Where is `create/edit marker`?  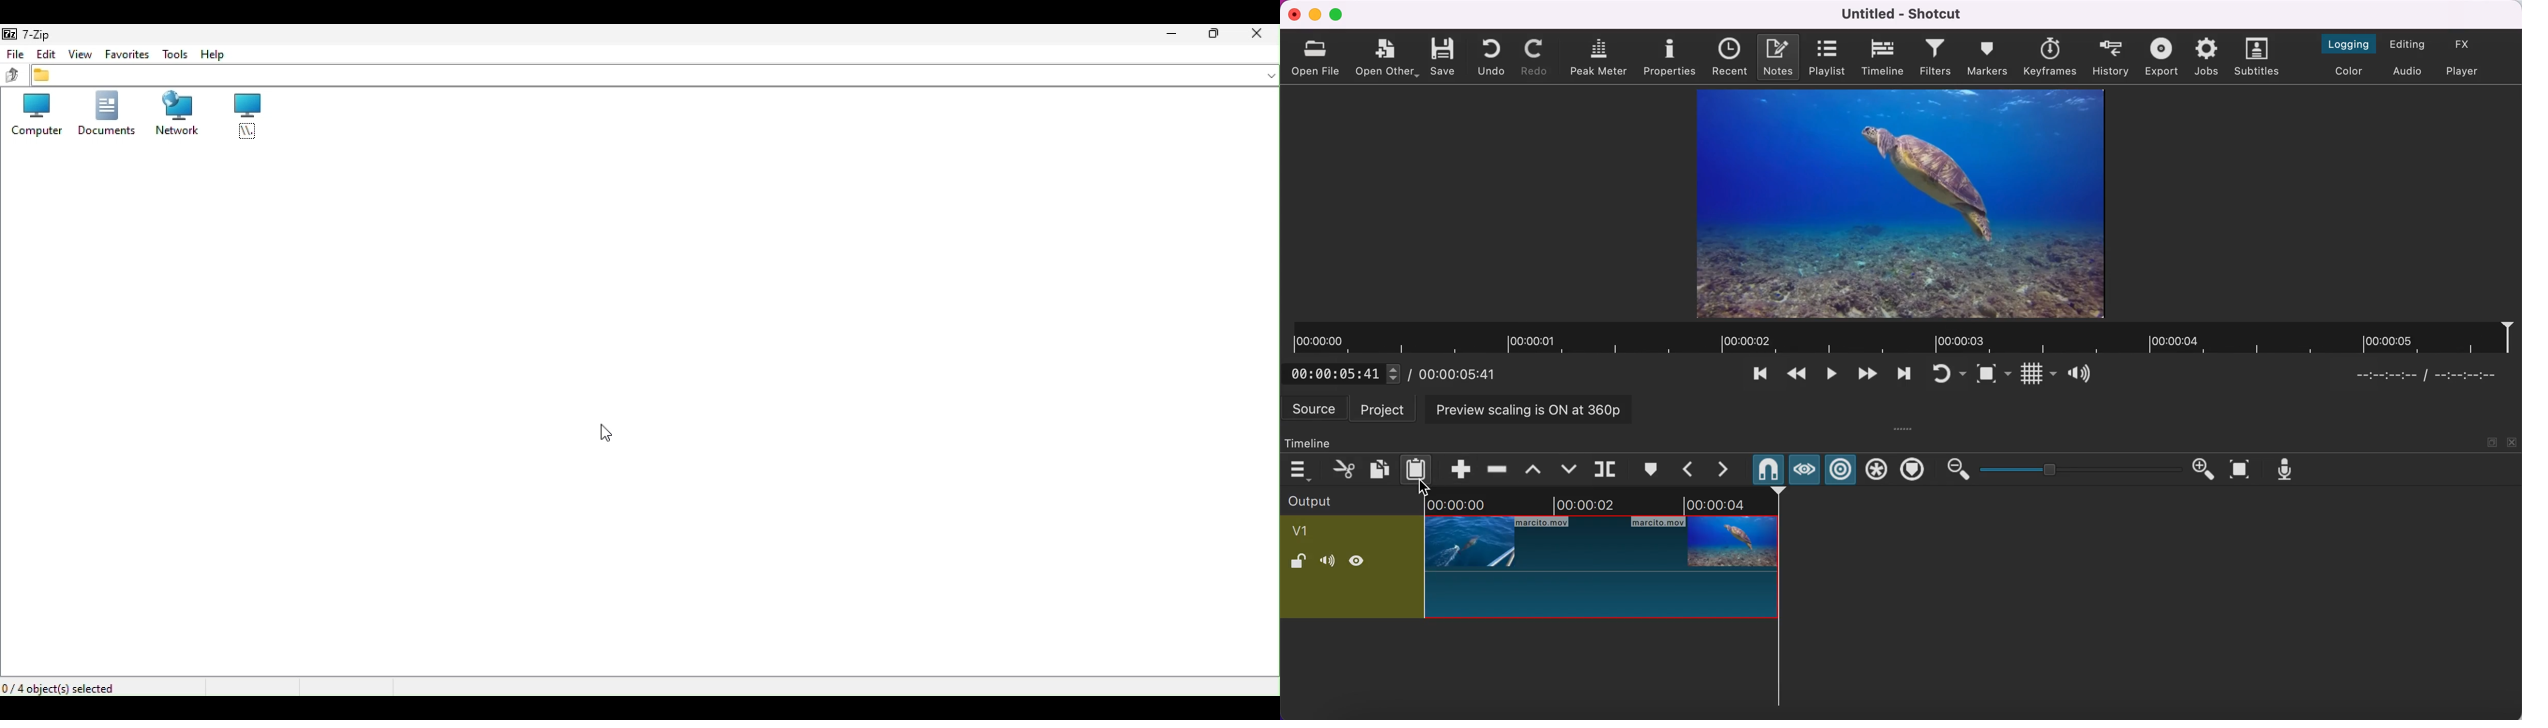 create/edit marker is located at coordinates (1650, 467).